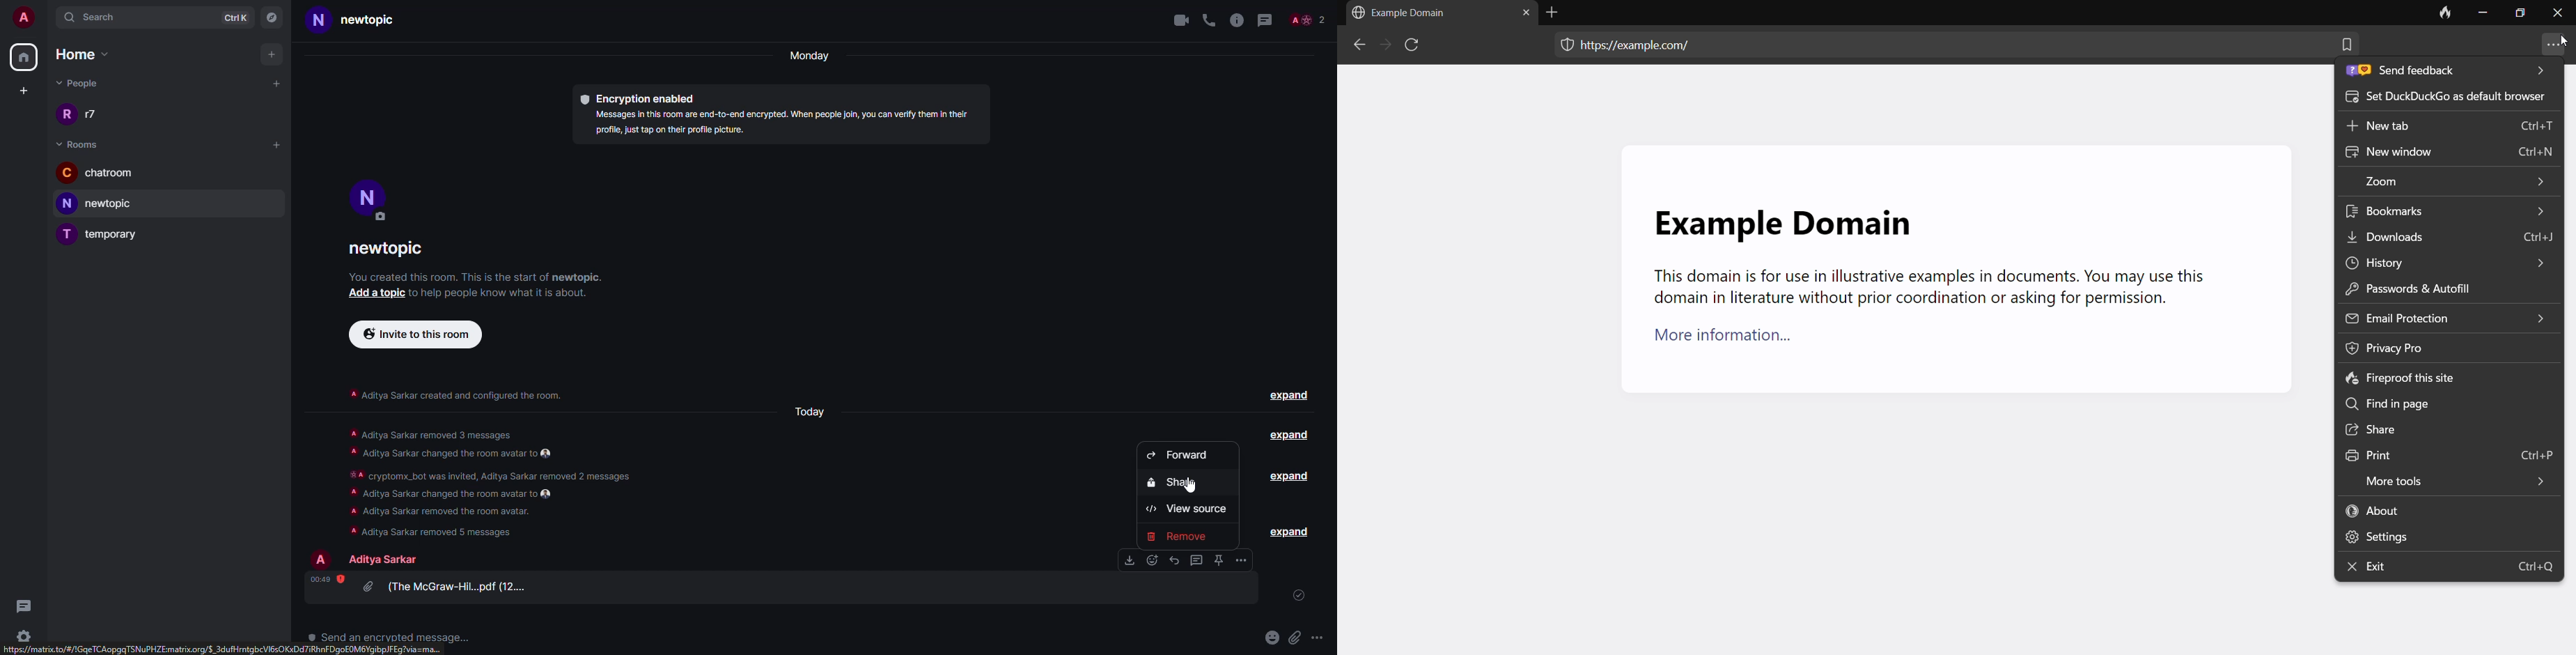  What do you see at coordinates (1198, 560) in the screenshot?
I see `options` at bounding box center [1198, 560].